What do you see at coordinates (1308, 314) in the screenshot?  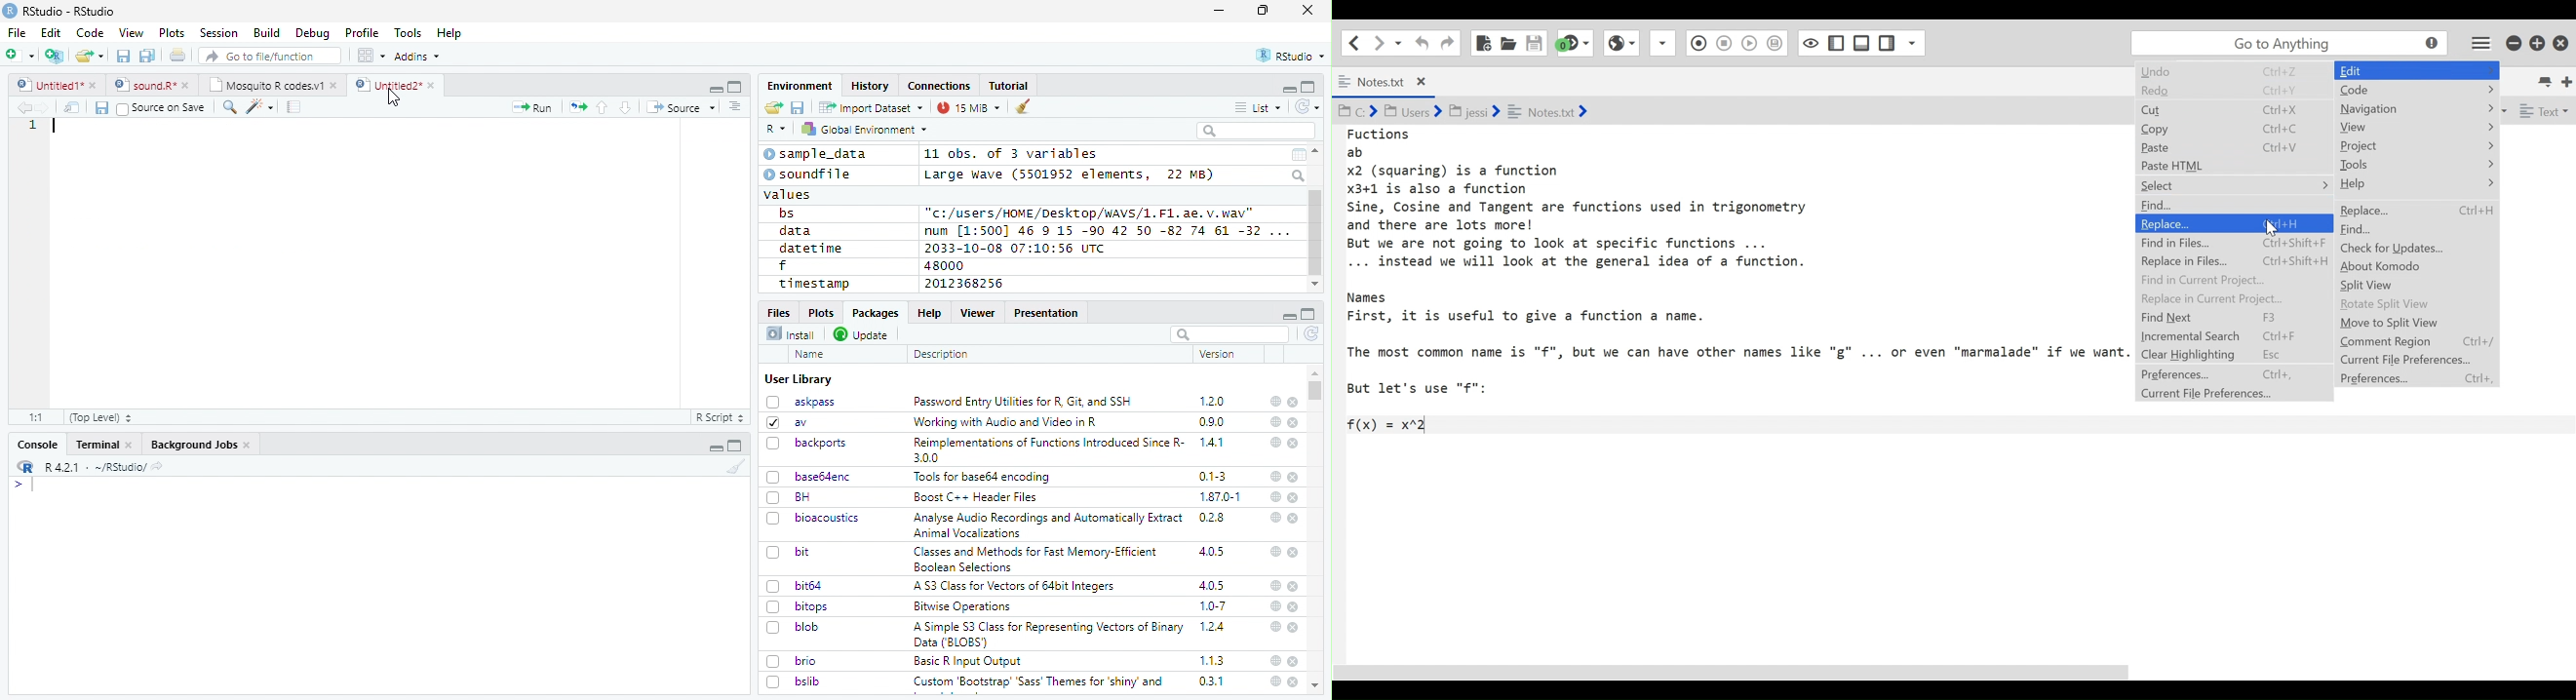 I see `full screen` at bounding box center [1308, 314].